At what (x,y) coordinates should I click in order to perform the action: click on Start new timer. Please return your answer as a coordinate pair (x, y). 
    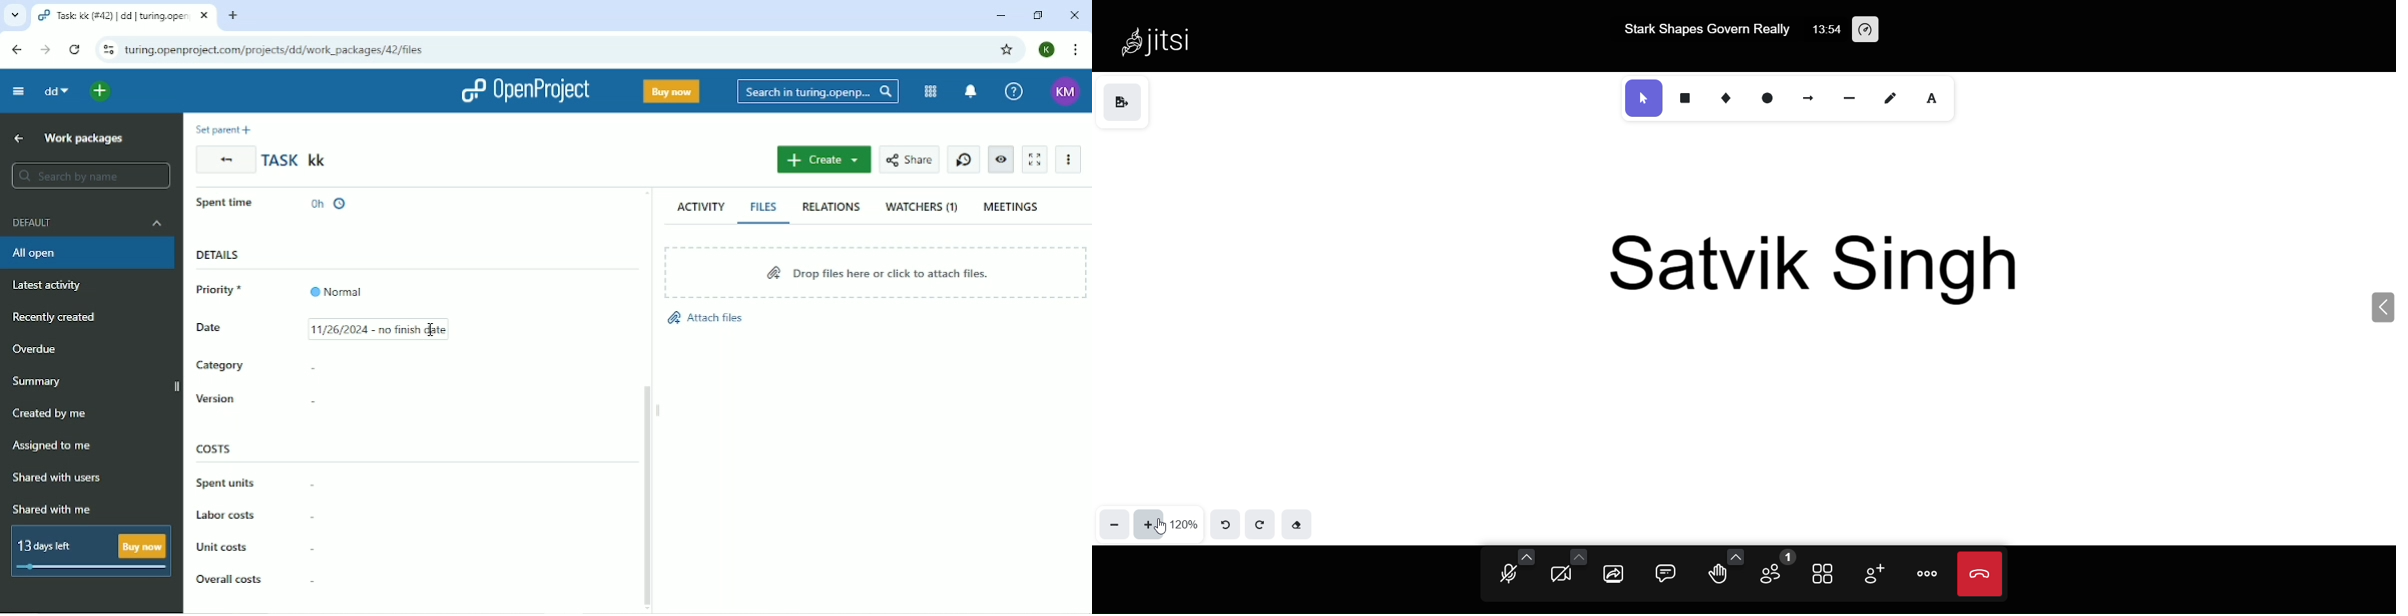
    Looking at the image, I should click on (962, 159).